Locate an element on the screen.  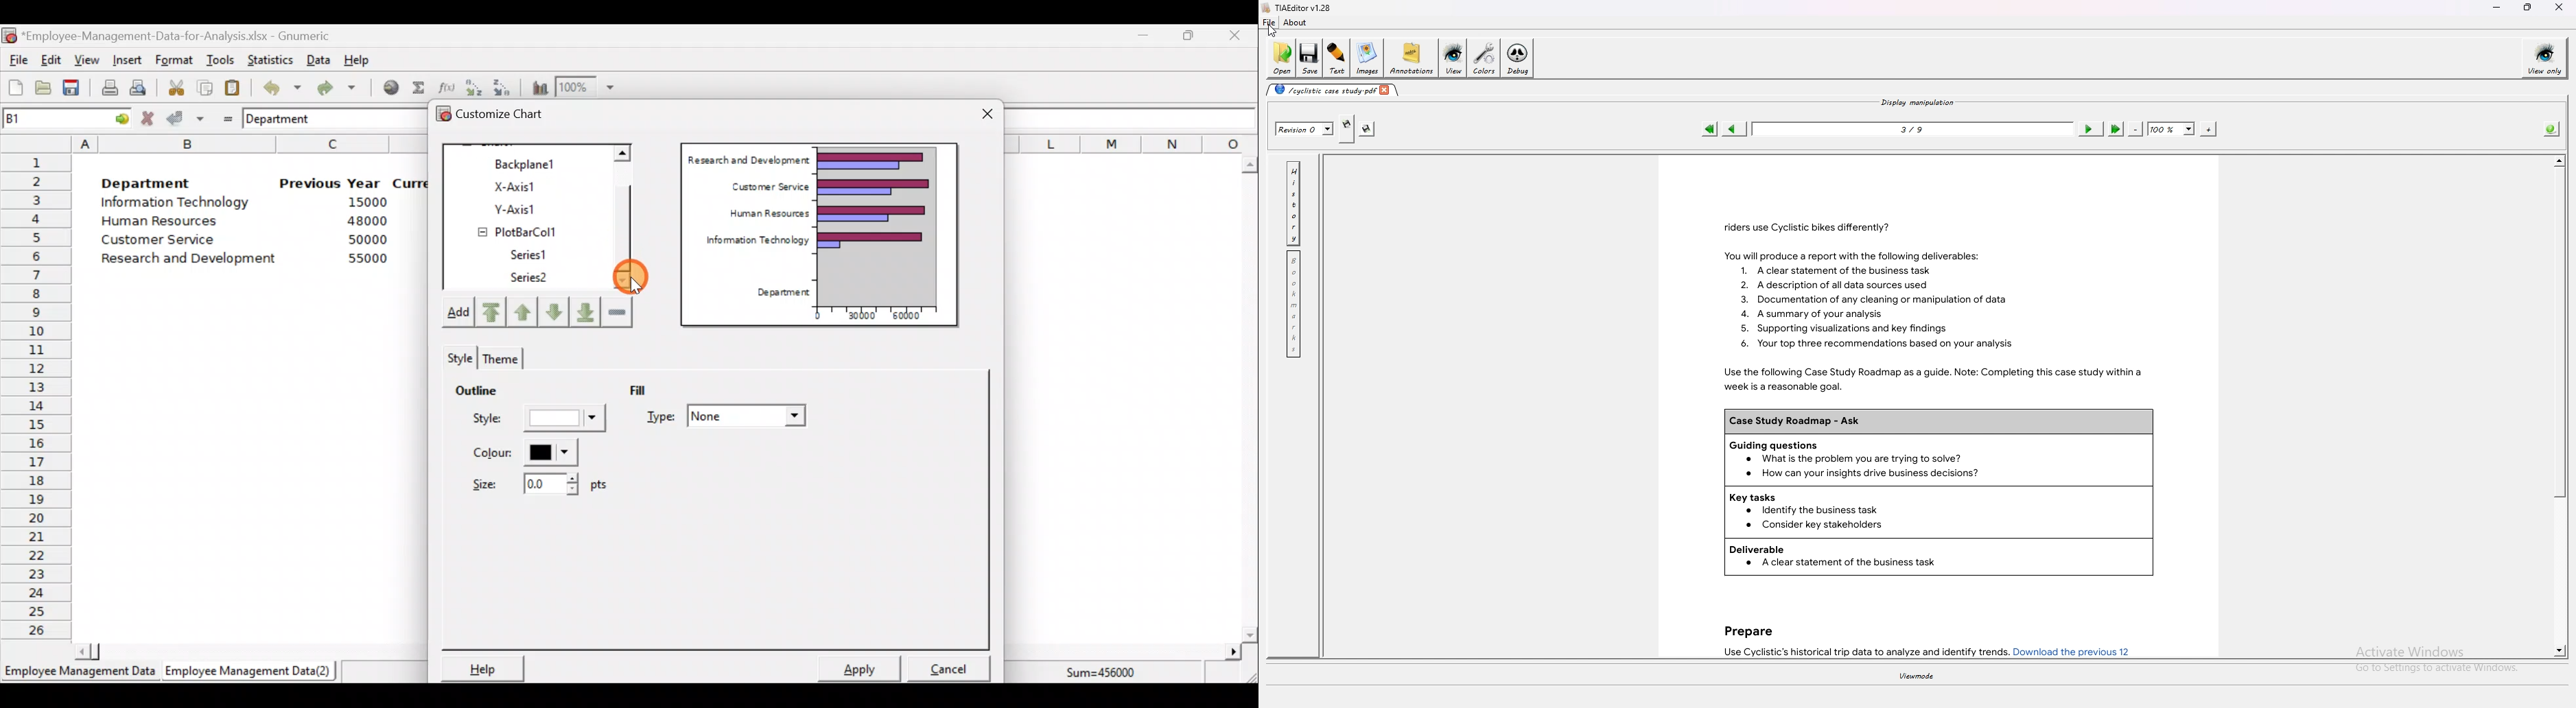
Outline is located at coordinates (476, 388).